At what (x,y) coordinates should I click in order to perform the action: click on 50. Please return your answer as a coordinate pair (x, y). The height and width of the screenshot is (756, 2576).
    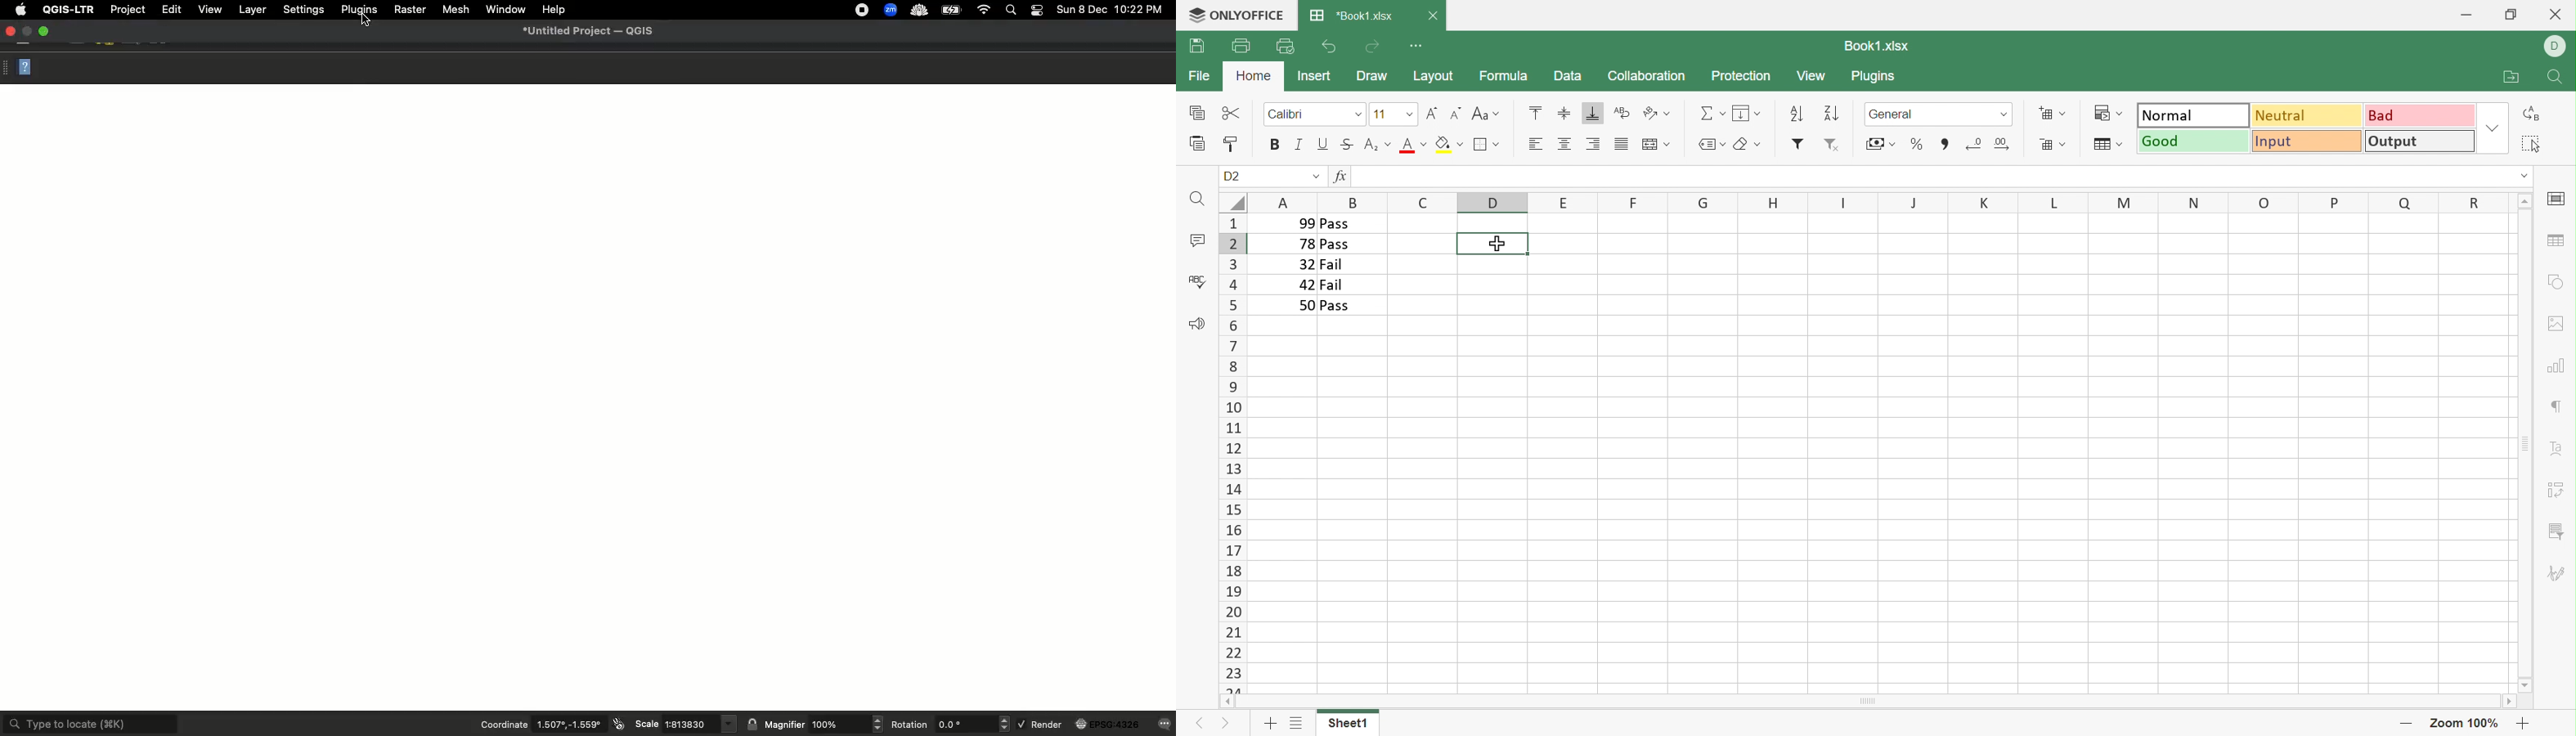
    Looking at the image, I should click on (1304, 305).